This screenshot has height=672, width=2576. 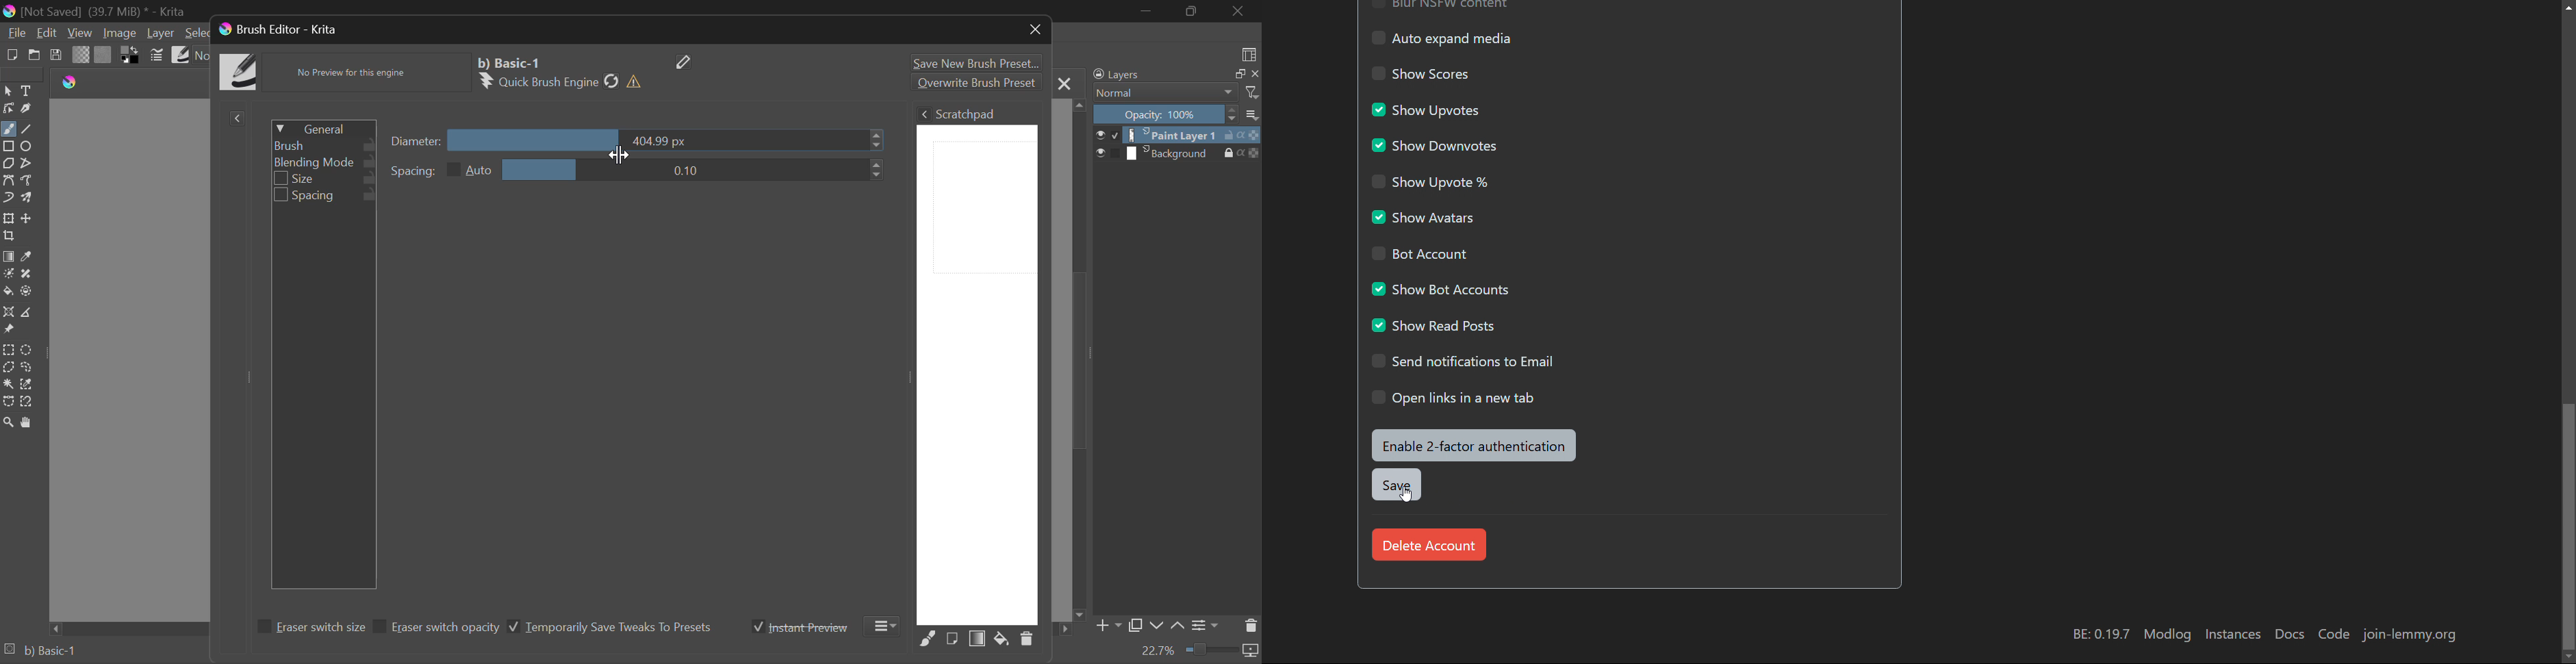 I want to click on Brush Presets, so click(x=181, y=55).